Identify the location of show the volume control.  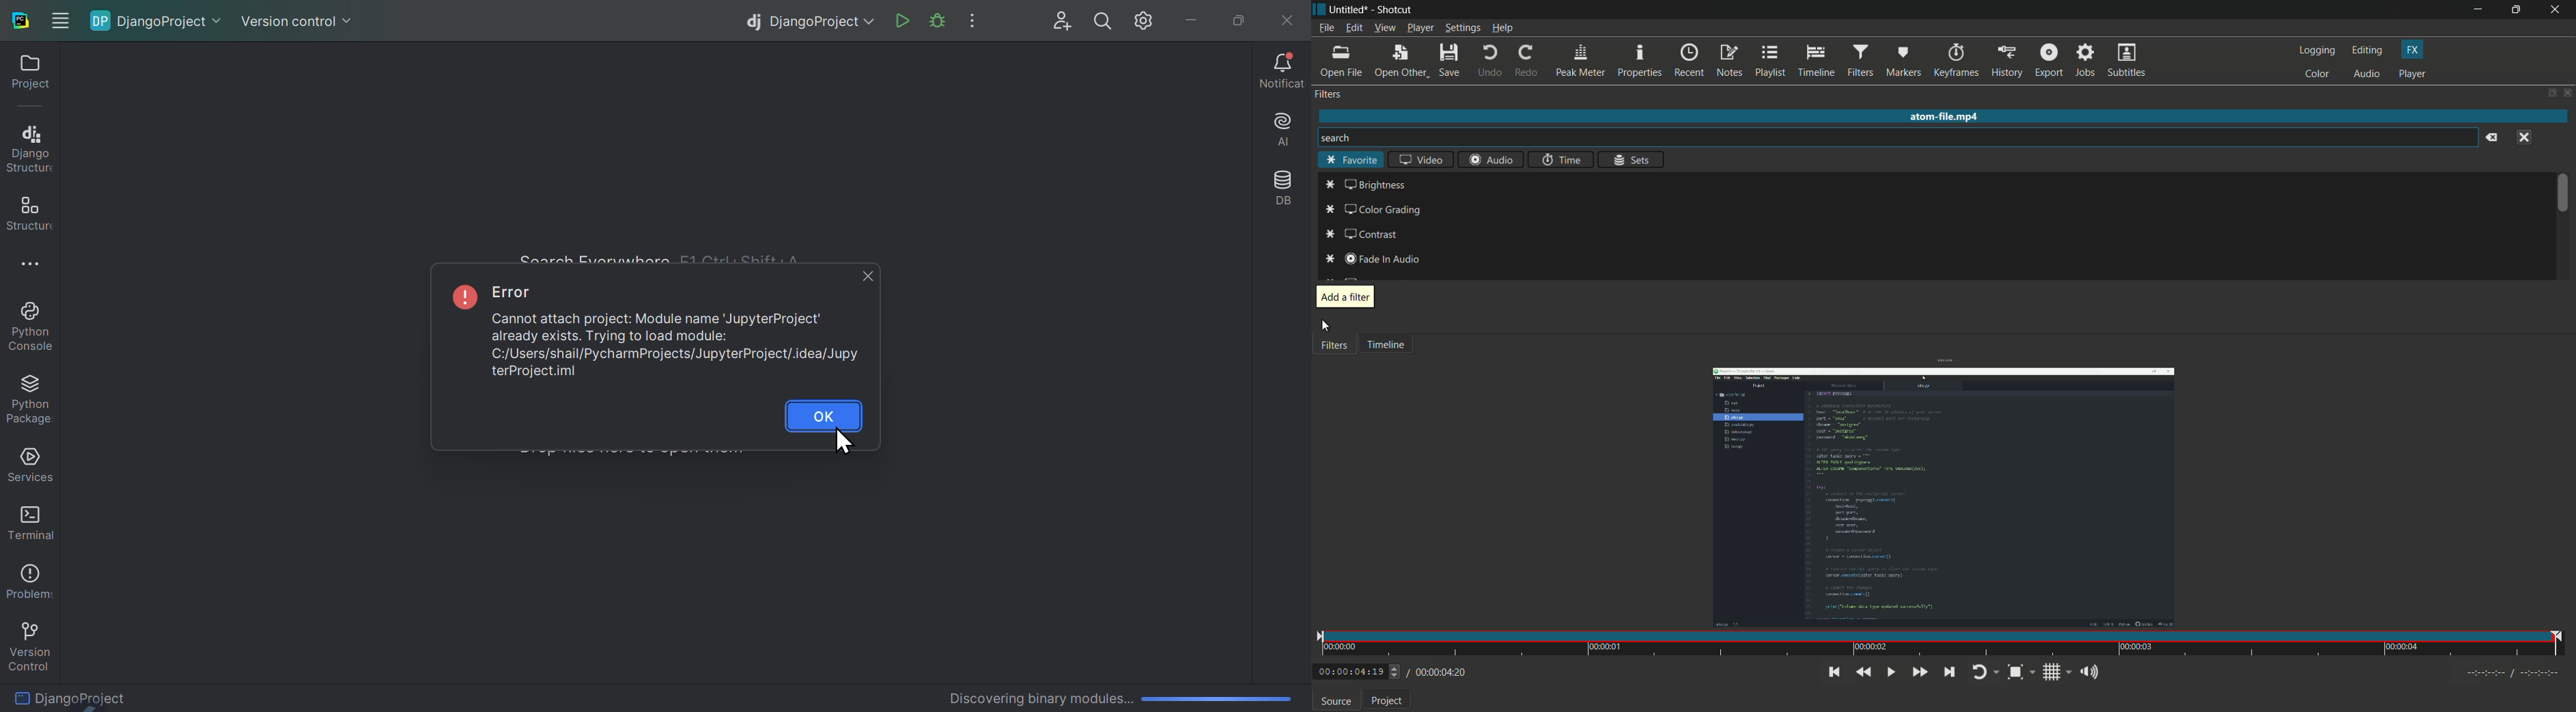
(2089, 672).